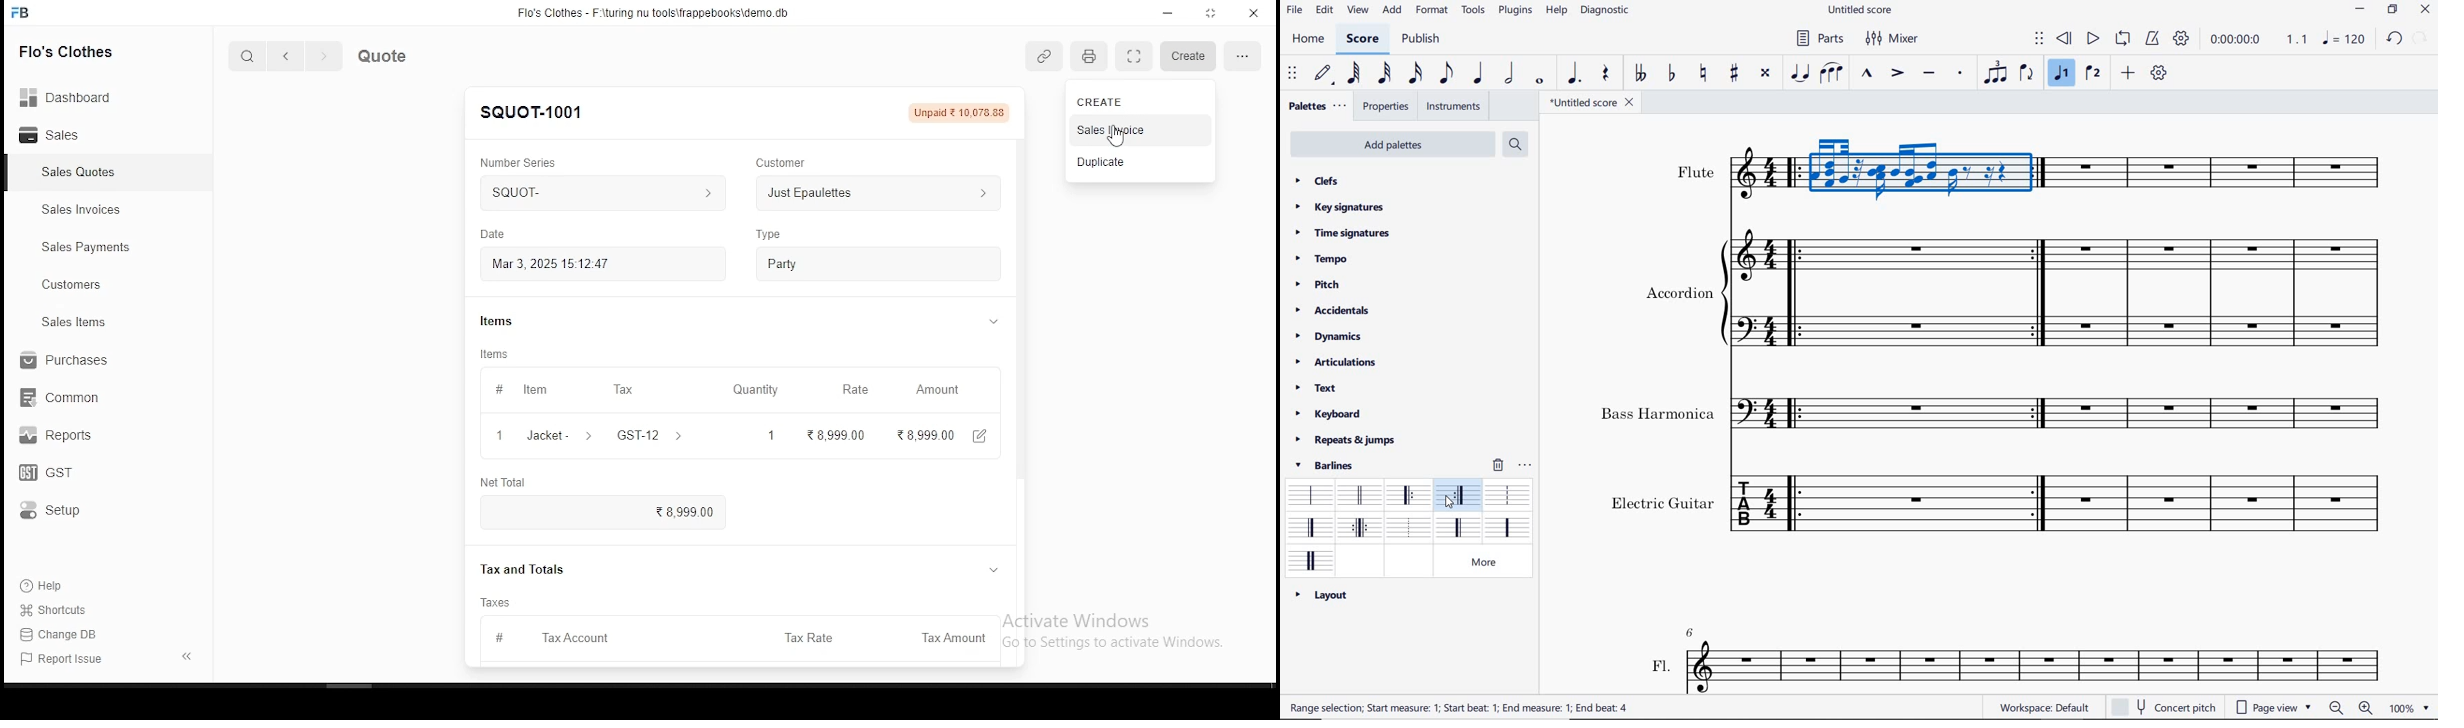 The height and width of the screenshot is (728, 2464). Describe the element at coordinates (1188, 56) in the screenshot. I see `create` at that location.